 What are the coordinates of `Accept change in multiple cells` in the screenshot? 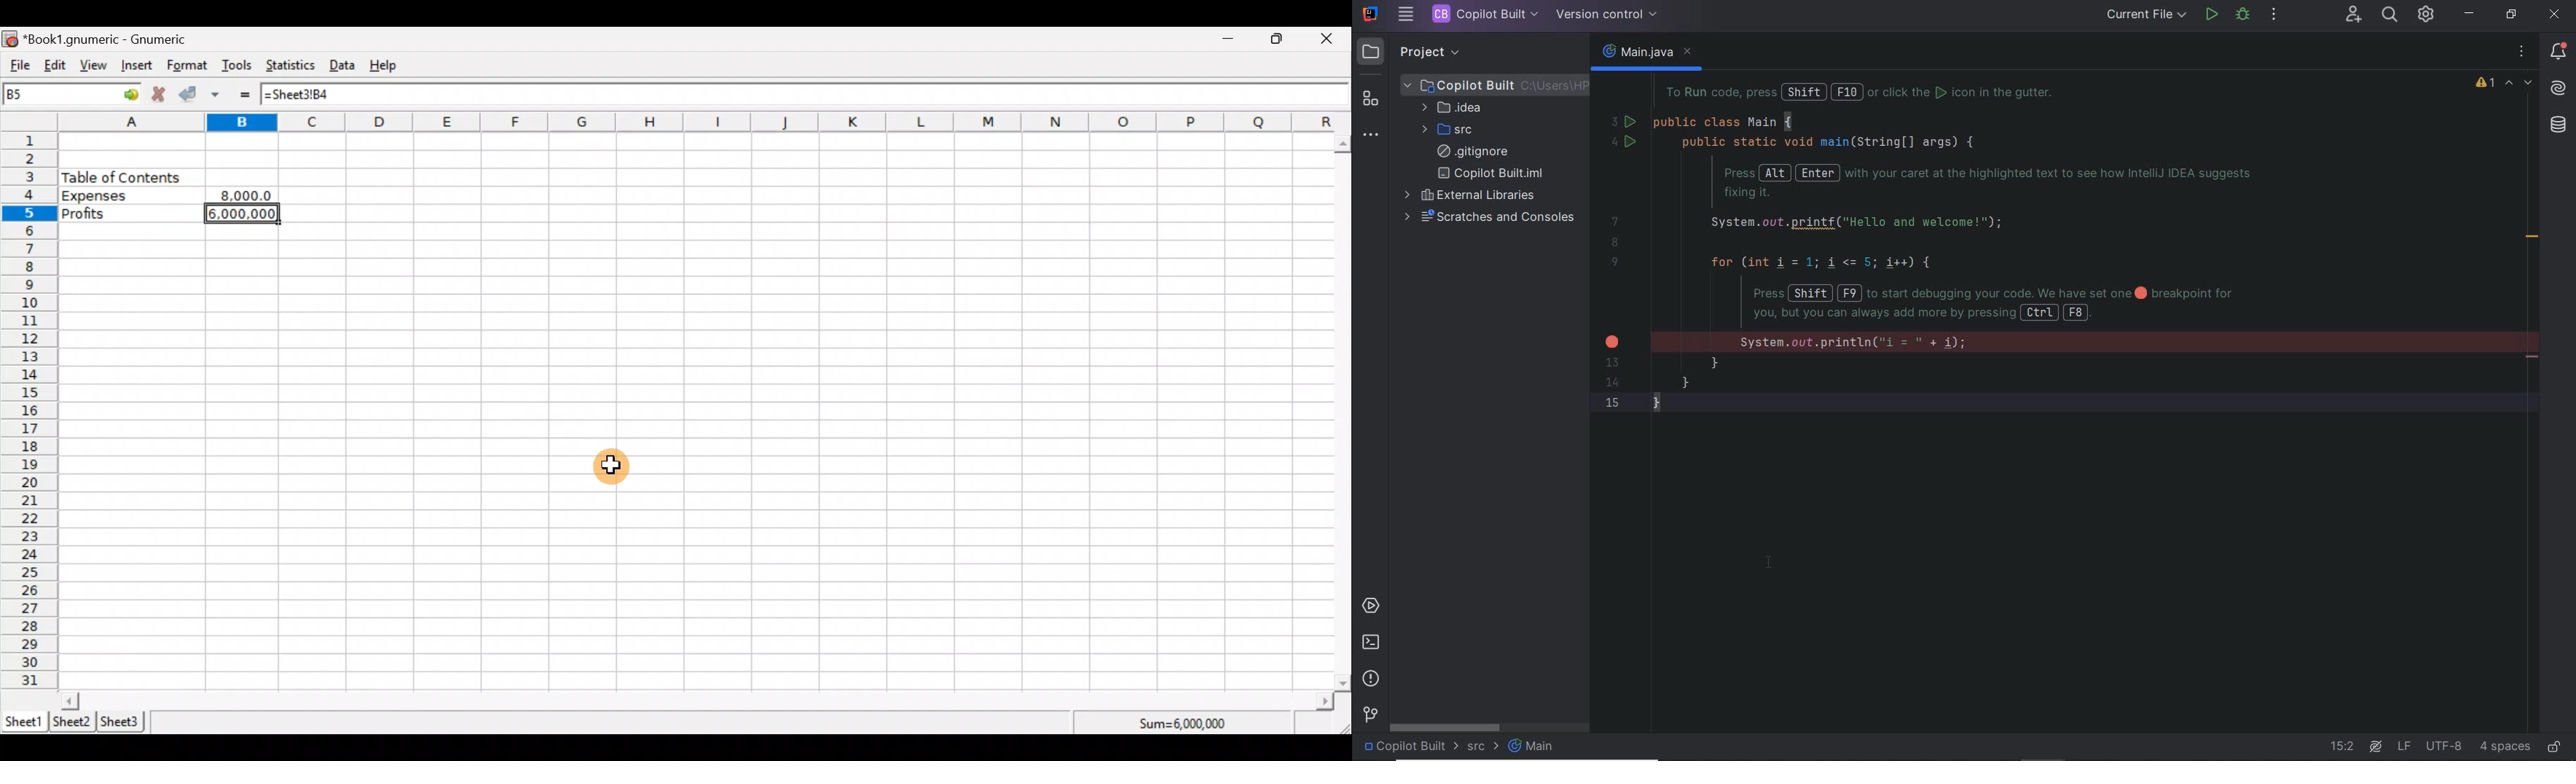 It's located at (220, 94).